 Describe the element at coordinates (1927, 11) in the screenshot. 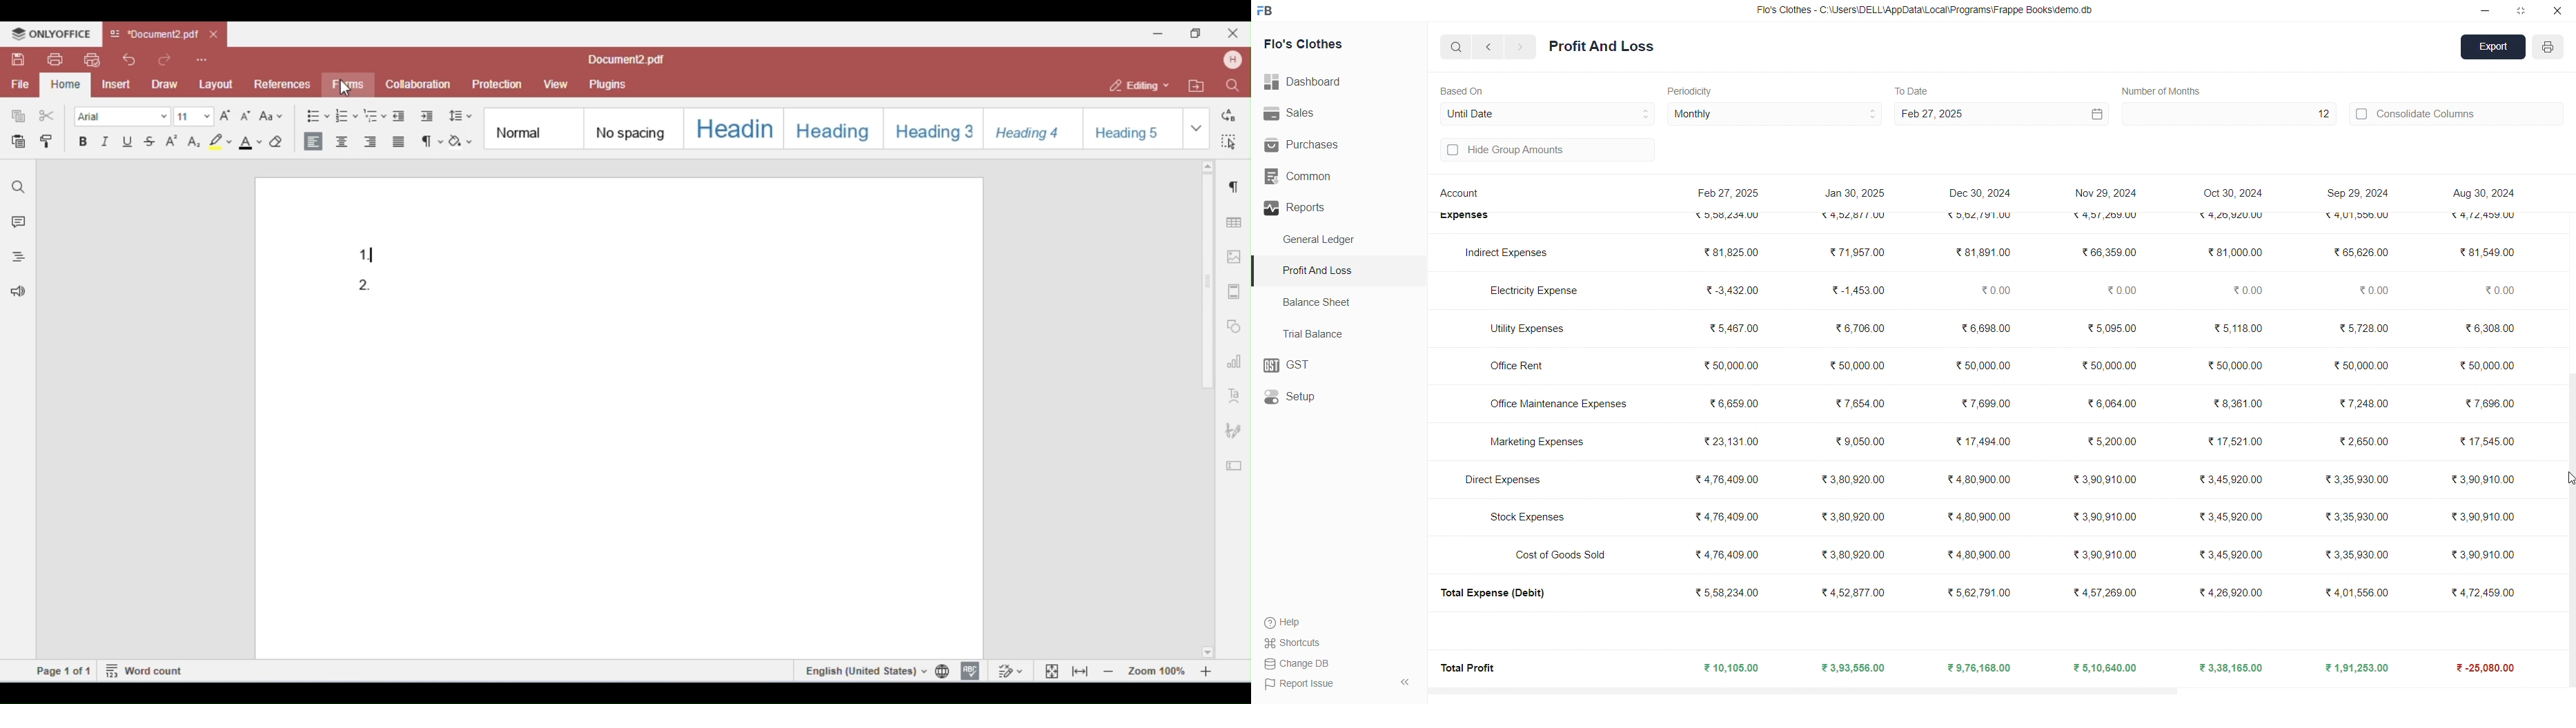

I see `Flo's Clothes - C:\Users\DELL\AppDatalLocal\Programs\Frappe Booksidemo.db` at that location.